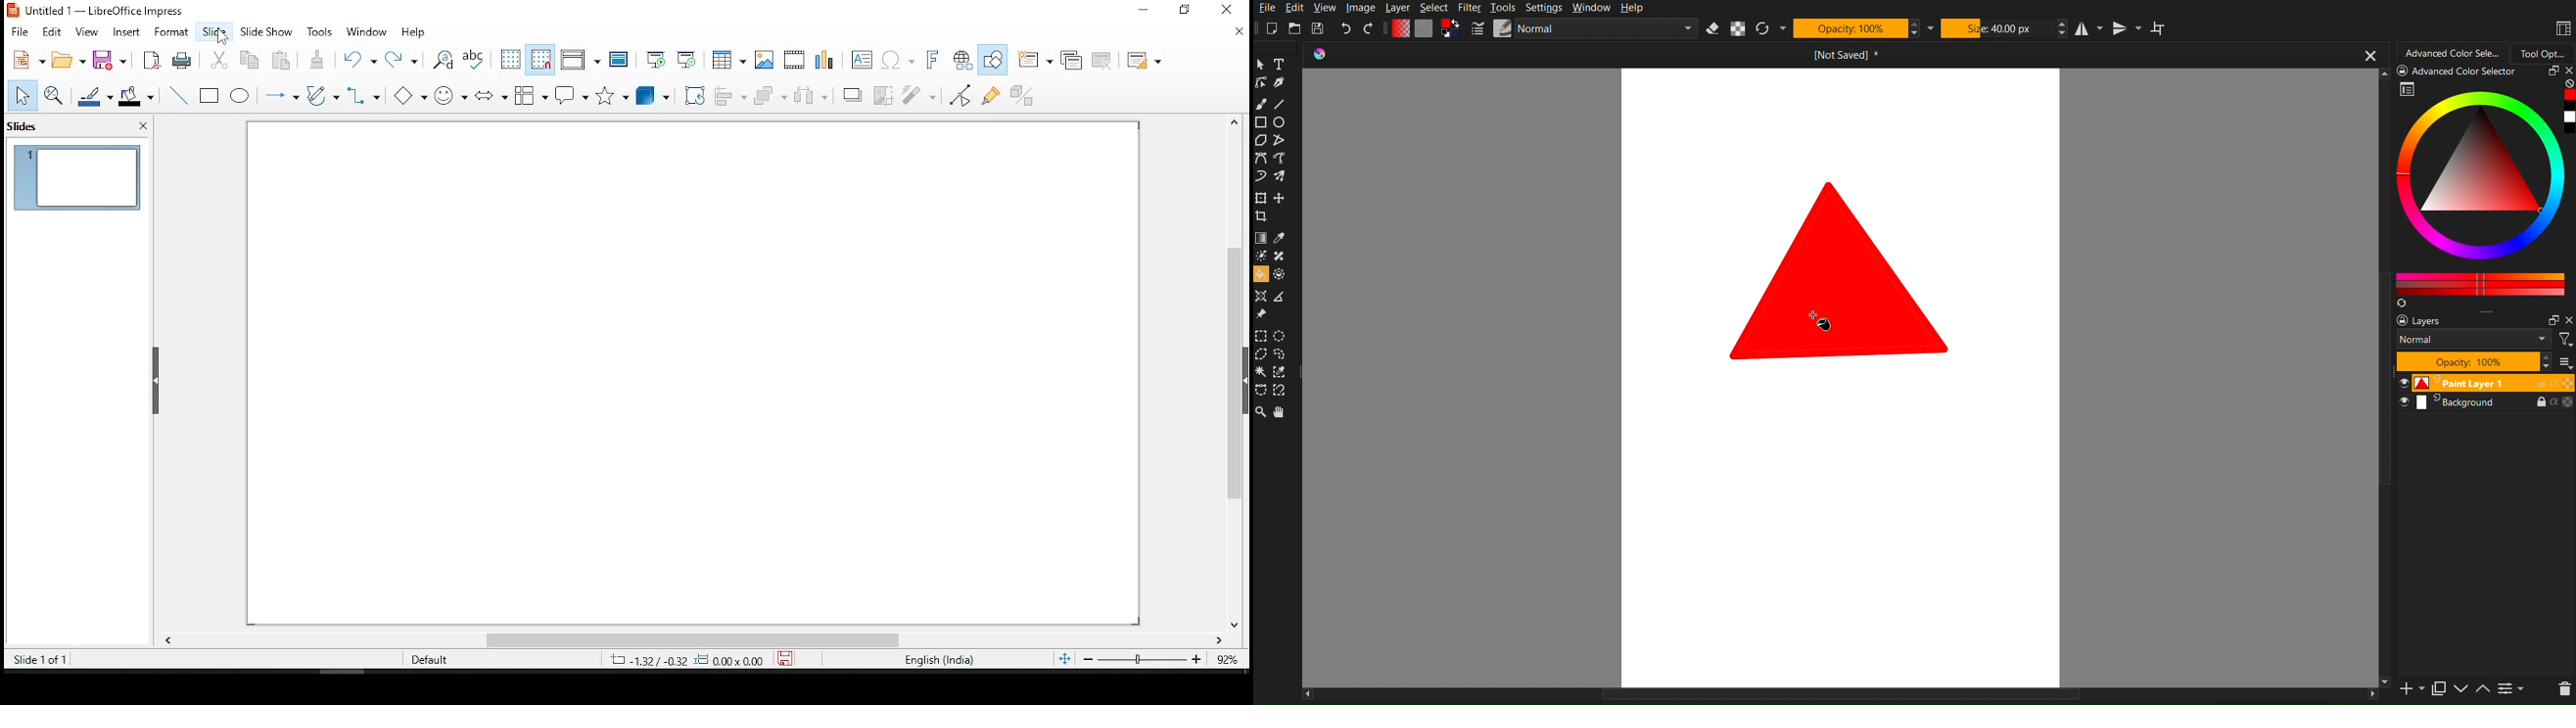  I want to click on assistant tool, so click(1262, 295).